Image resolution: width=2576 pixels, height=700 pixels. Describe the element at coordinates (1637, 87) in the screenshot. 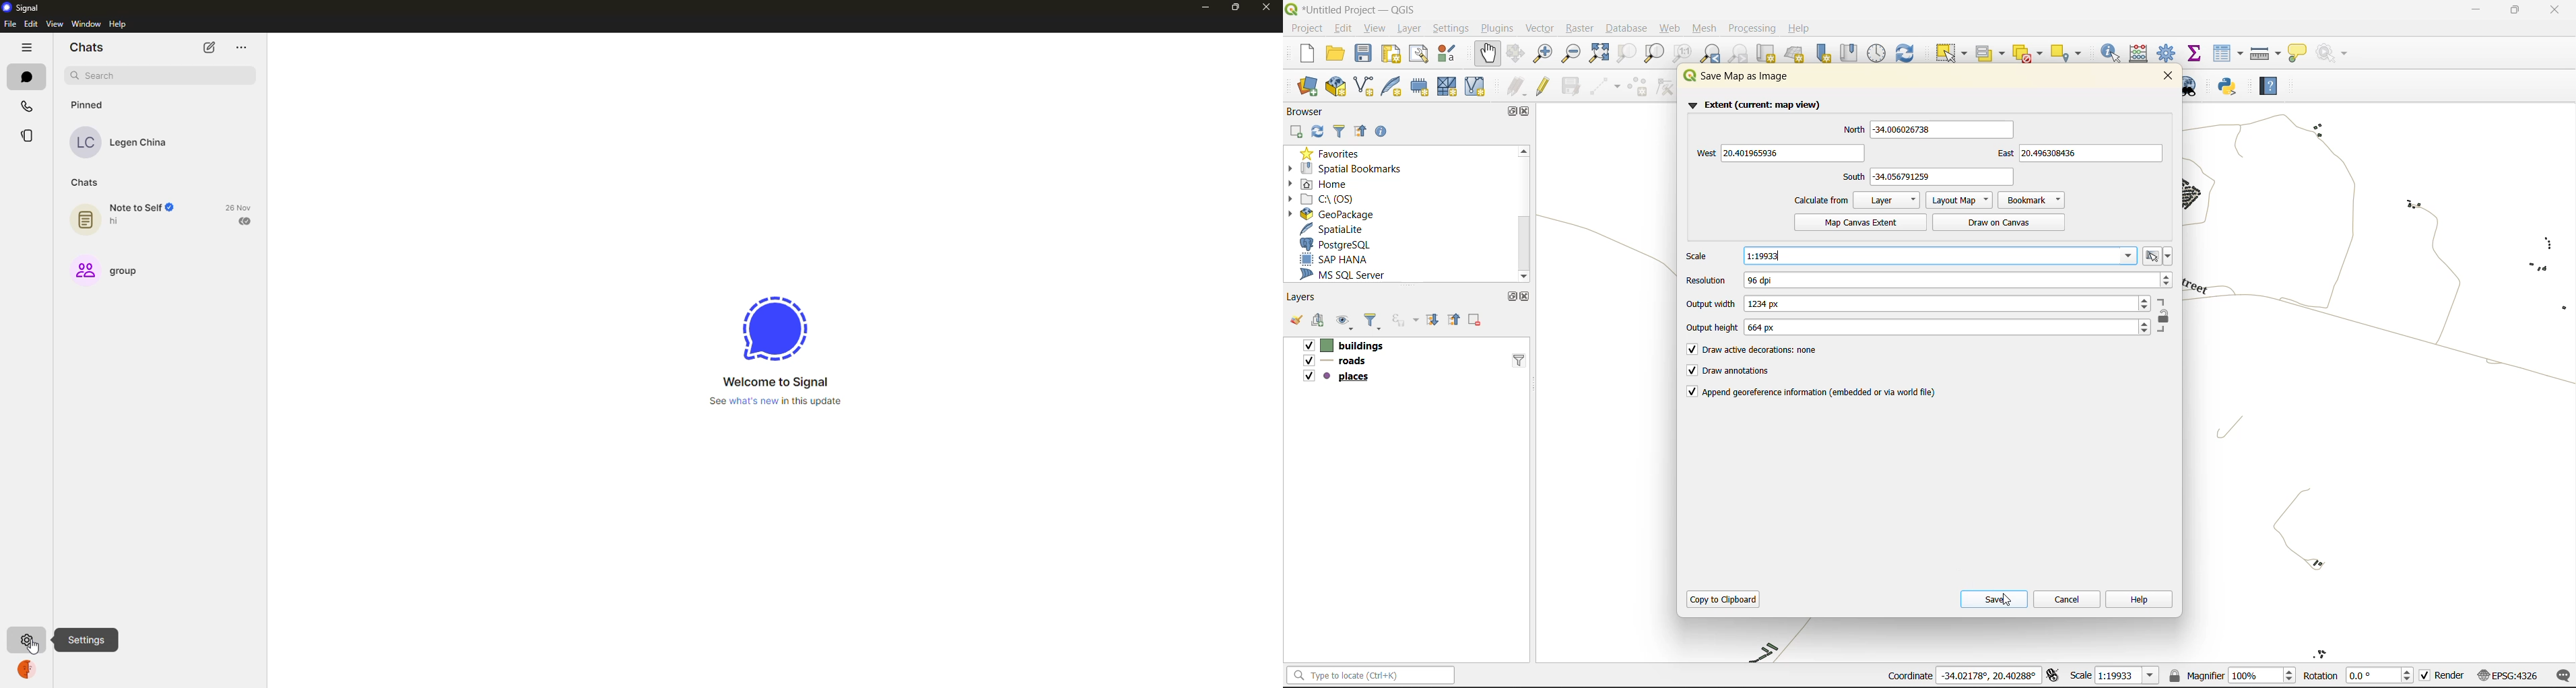

I see `add polygon` at that location.